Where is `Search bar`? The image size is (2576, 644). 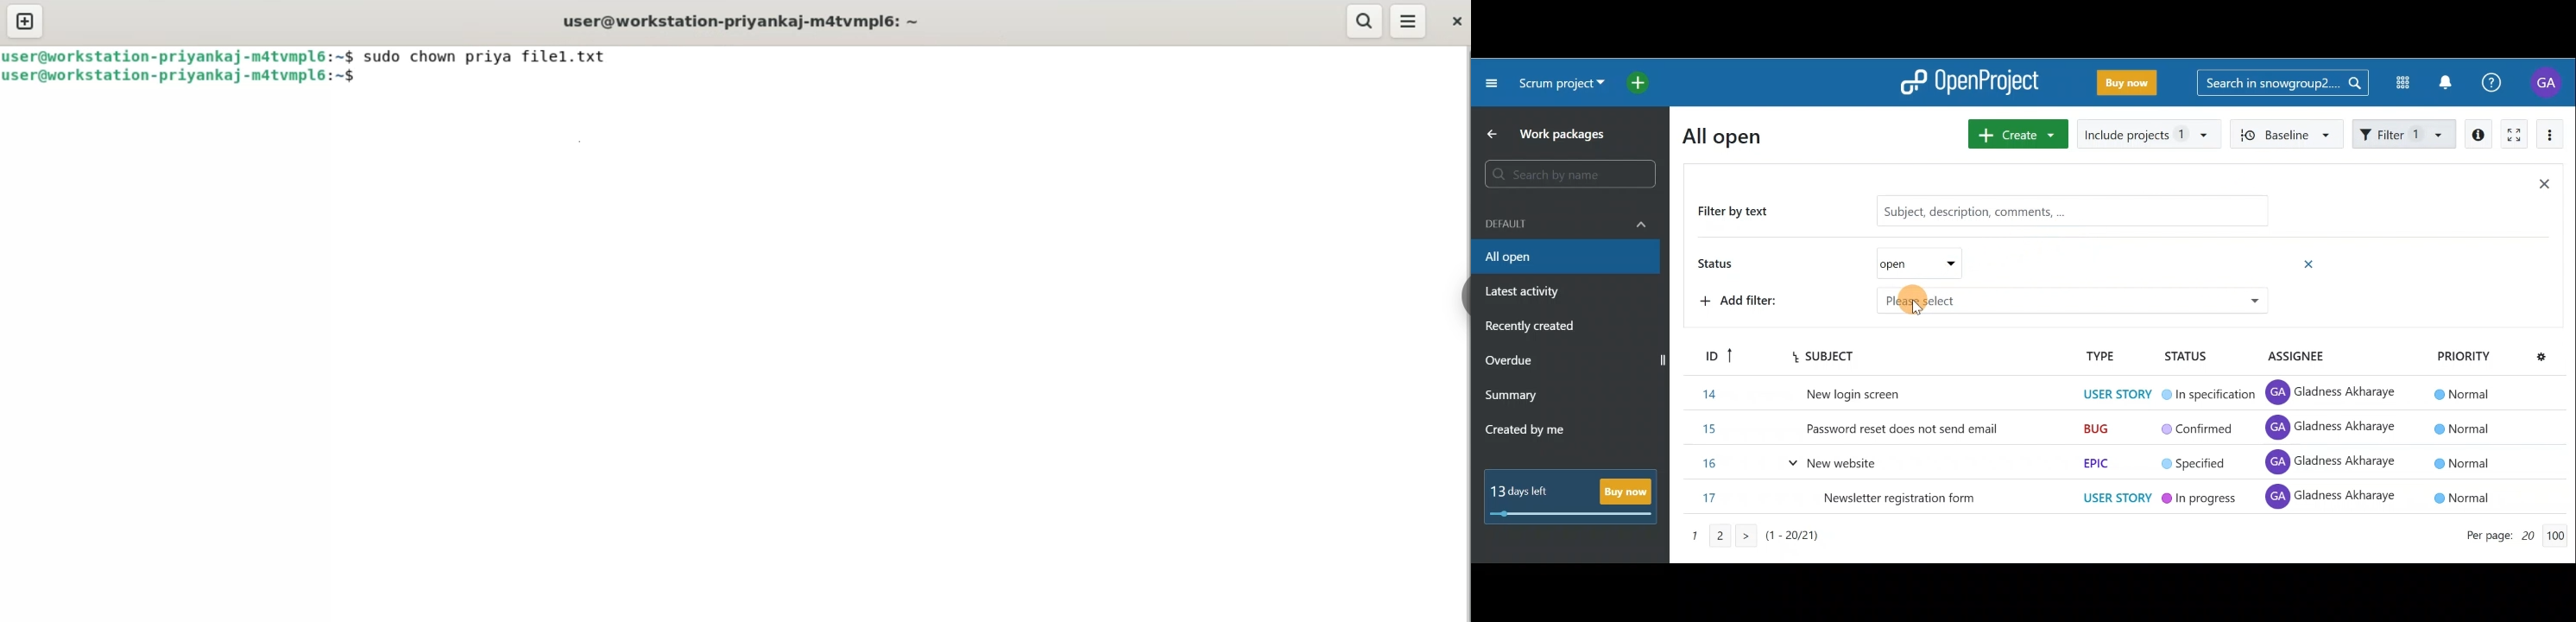 Search bar is located at coordinates (1569, 177).